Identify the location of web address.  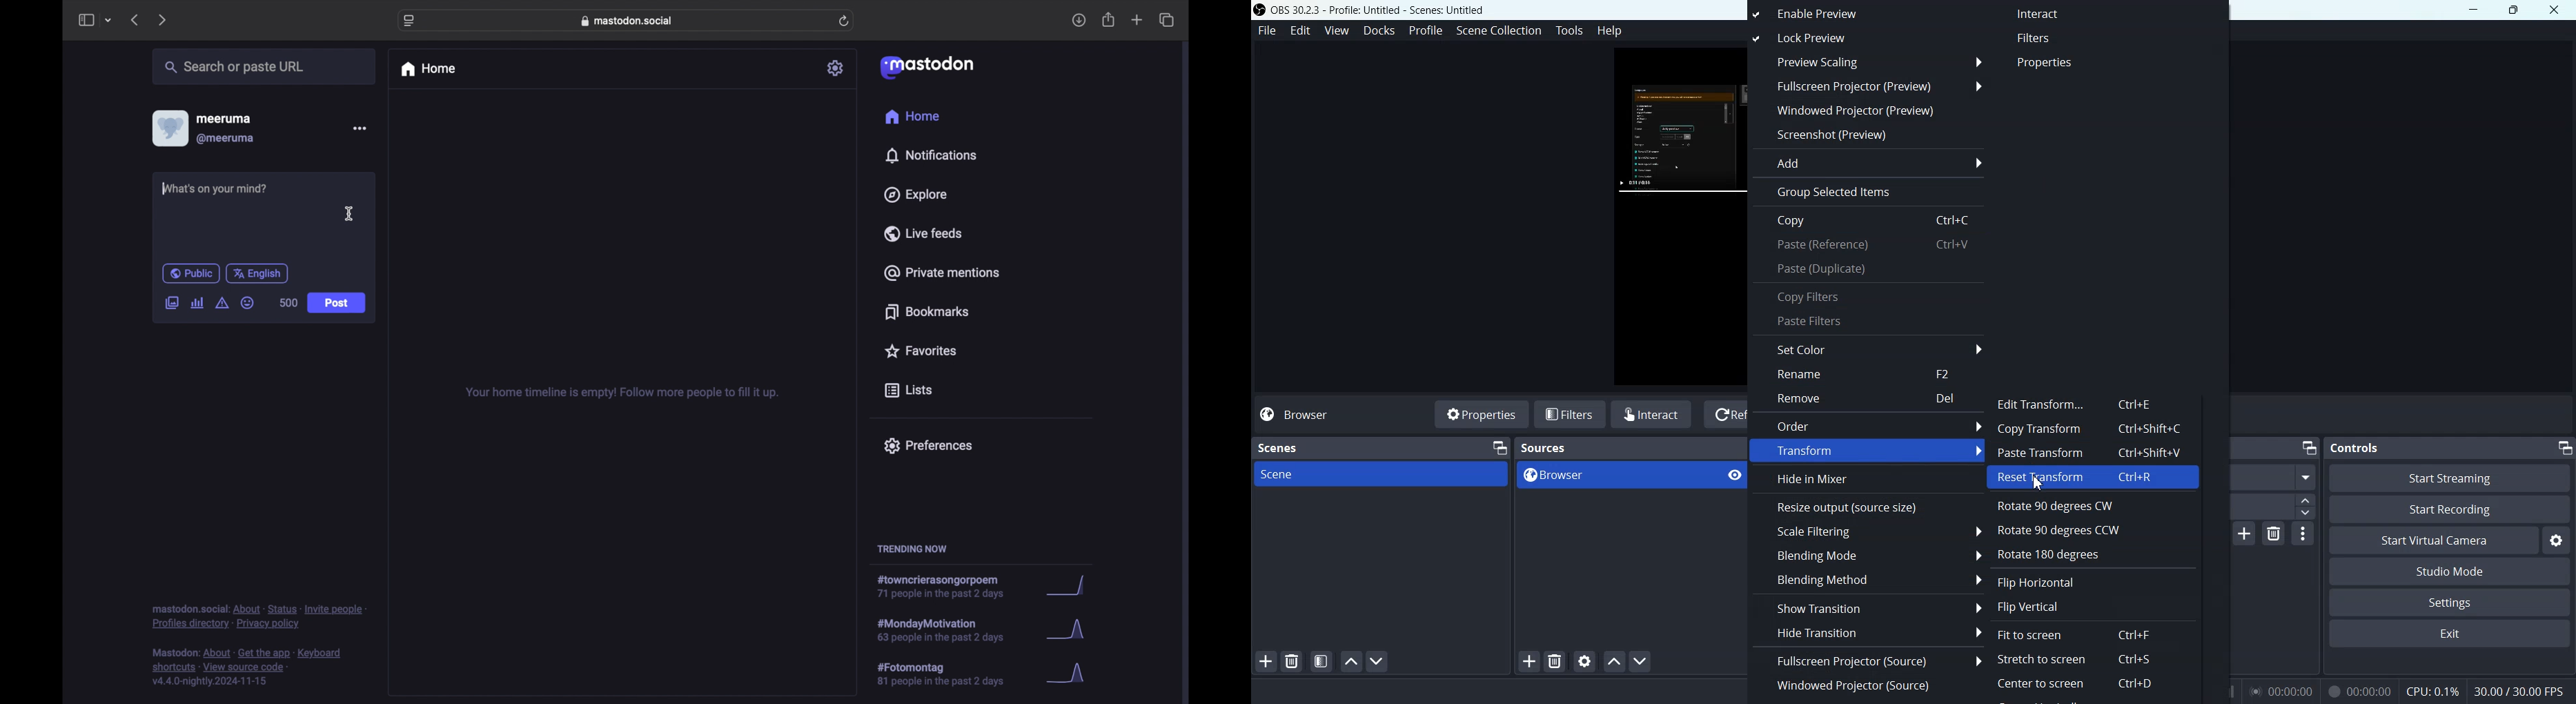
(627, 21).